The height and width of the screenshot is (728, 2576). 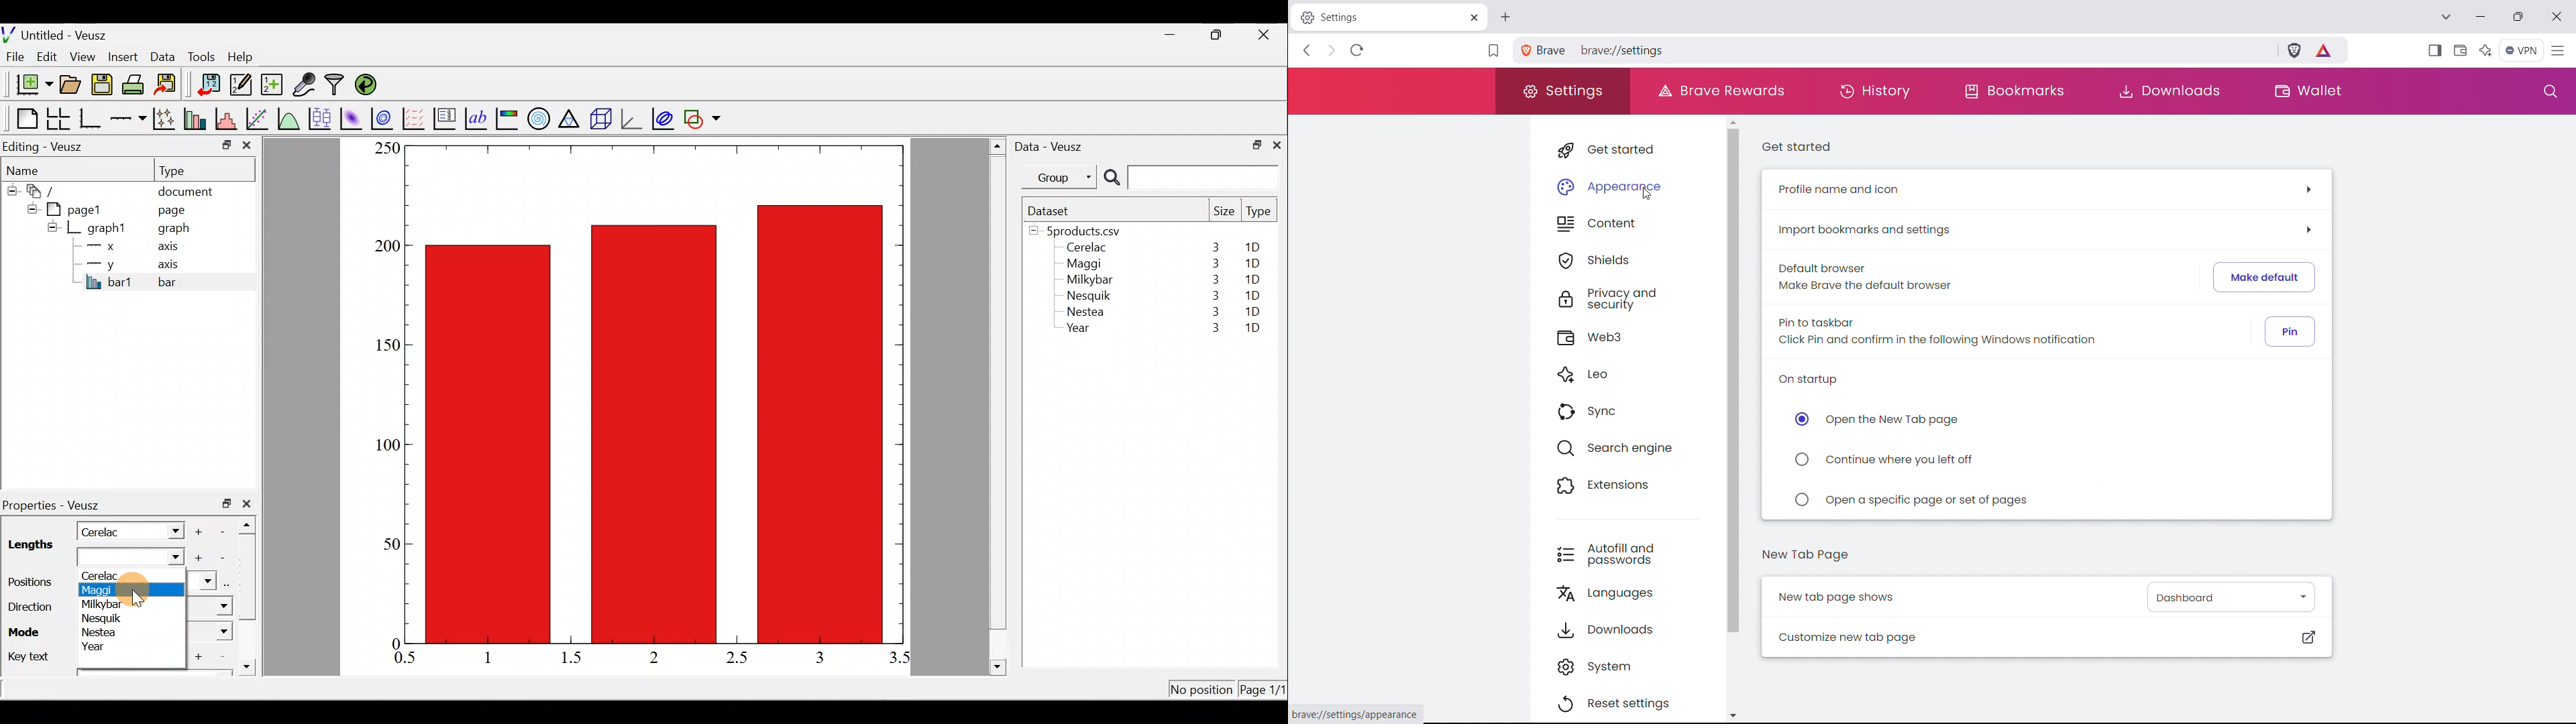 What do you see at coordinates (170, 85) in the screenshot?
I see `Export to graphics format` at bounding box center [170, 85].